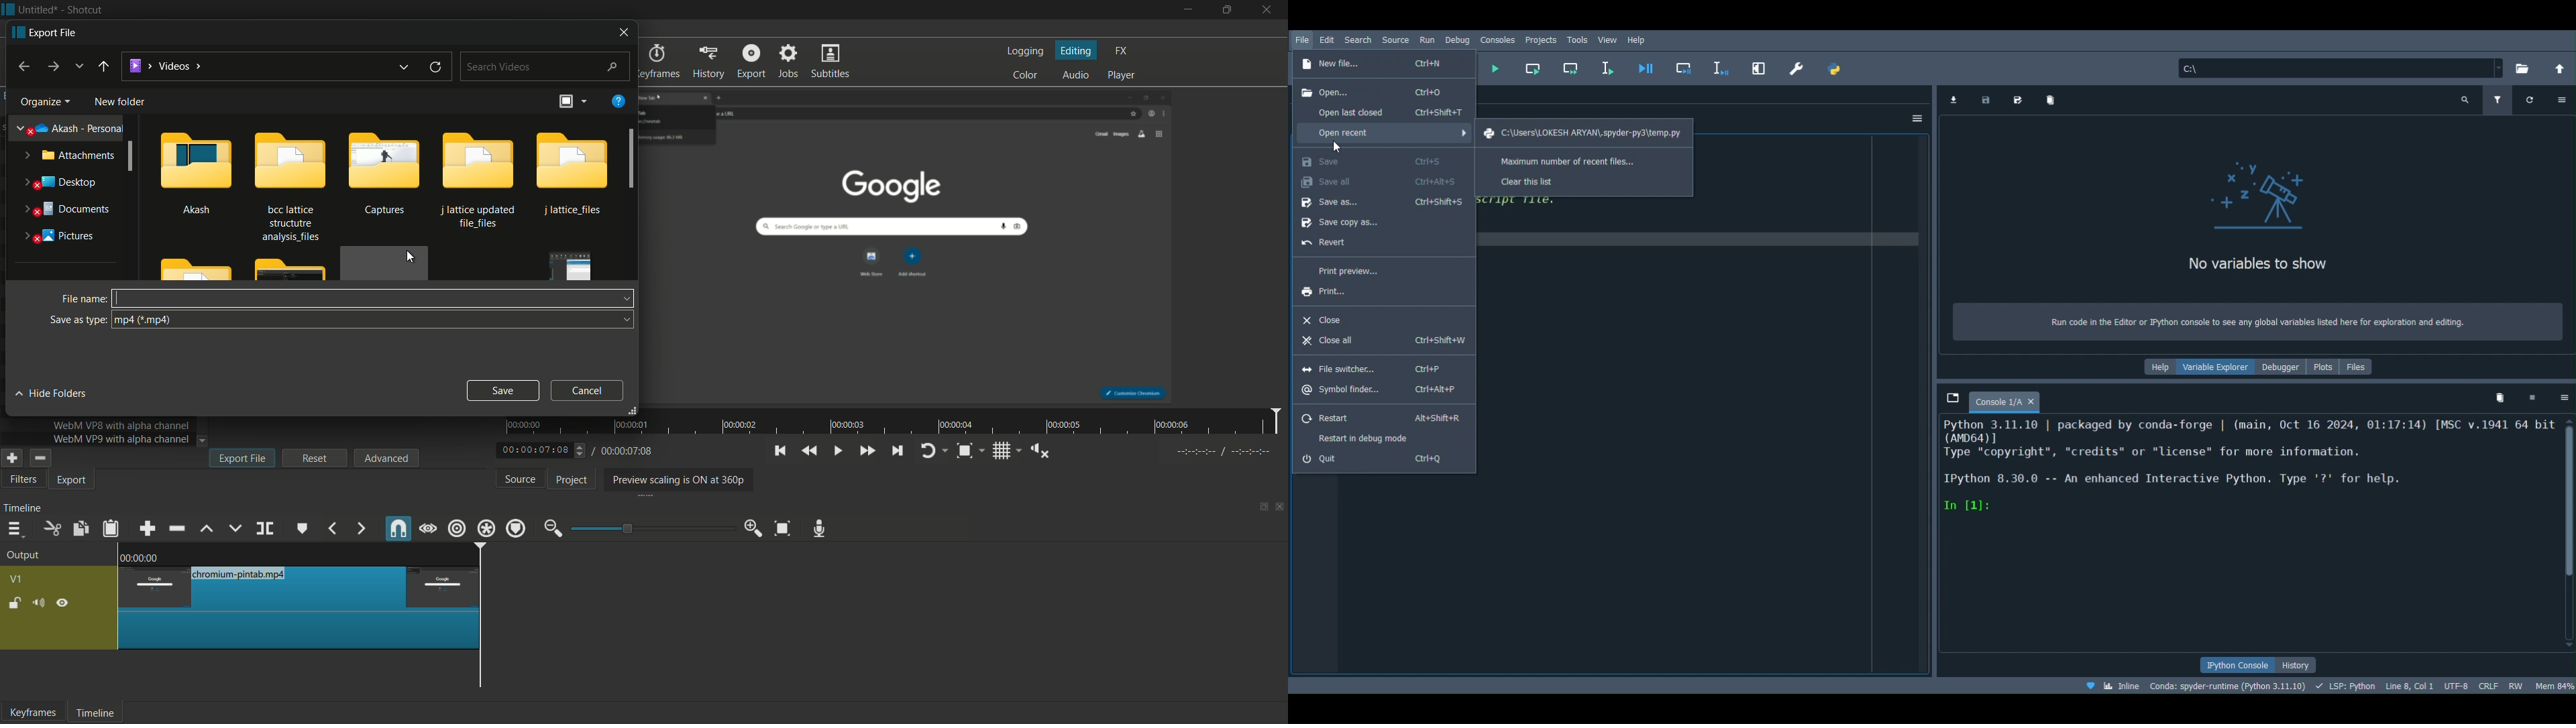 Image resolution: width=2576 pixels, height=728 pixels. What do you see at coordinates (119, 103) in the screenshot?
I see `new folder` at bounding box center [119, 103].